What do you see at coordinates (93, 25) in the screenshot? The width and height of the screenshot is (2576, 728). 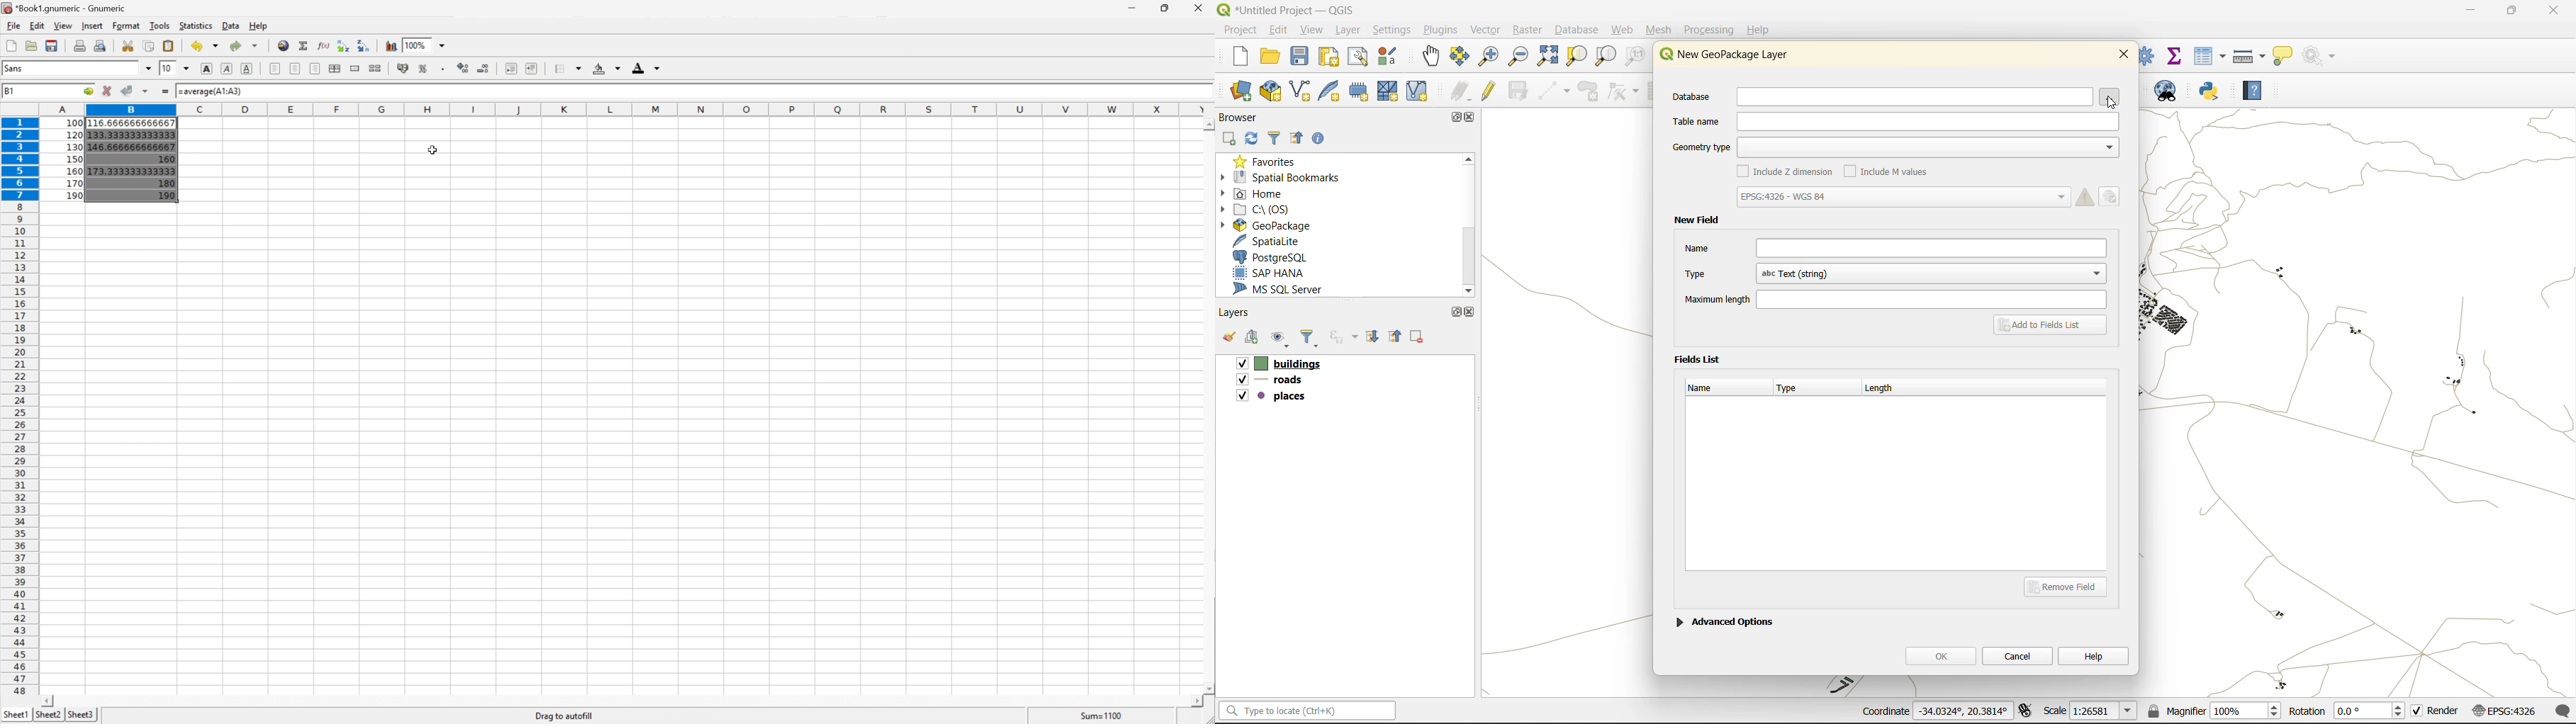 I see `Insert` at bounding box center [93, 25].